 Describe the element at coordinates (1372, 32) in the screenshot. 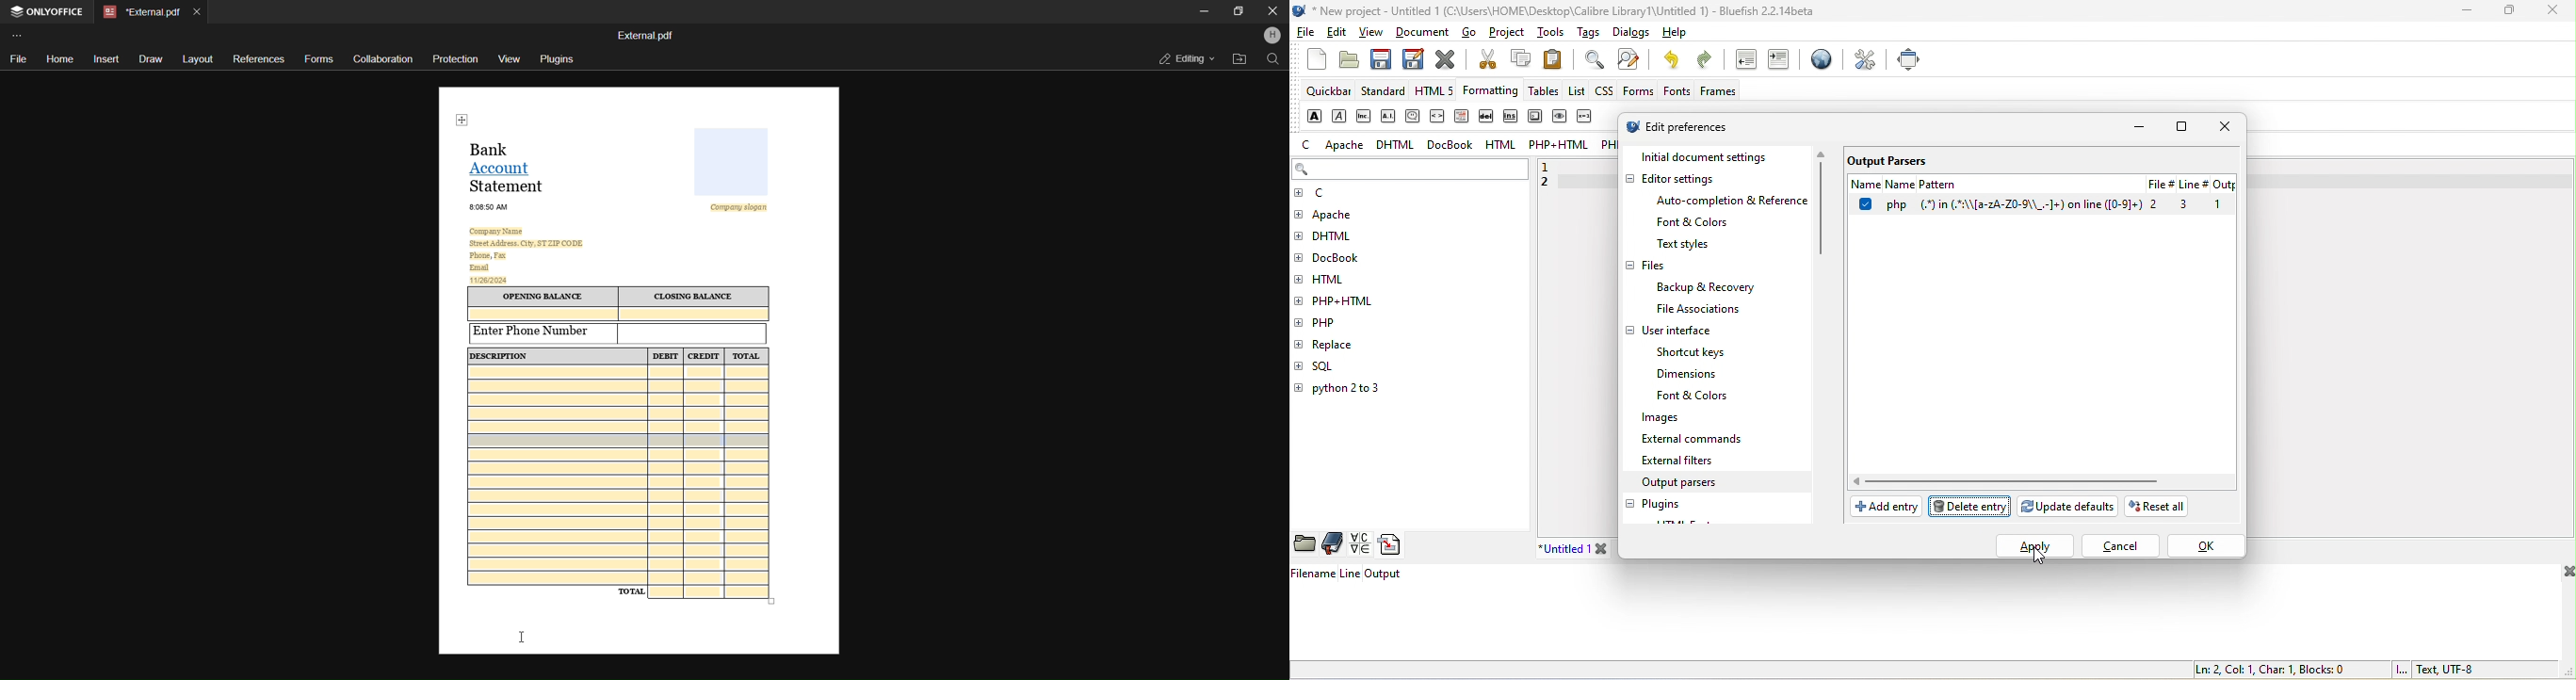

I see `view` at that location.